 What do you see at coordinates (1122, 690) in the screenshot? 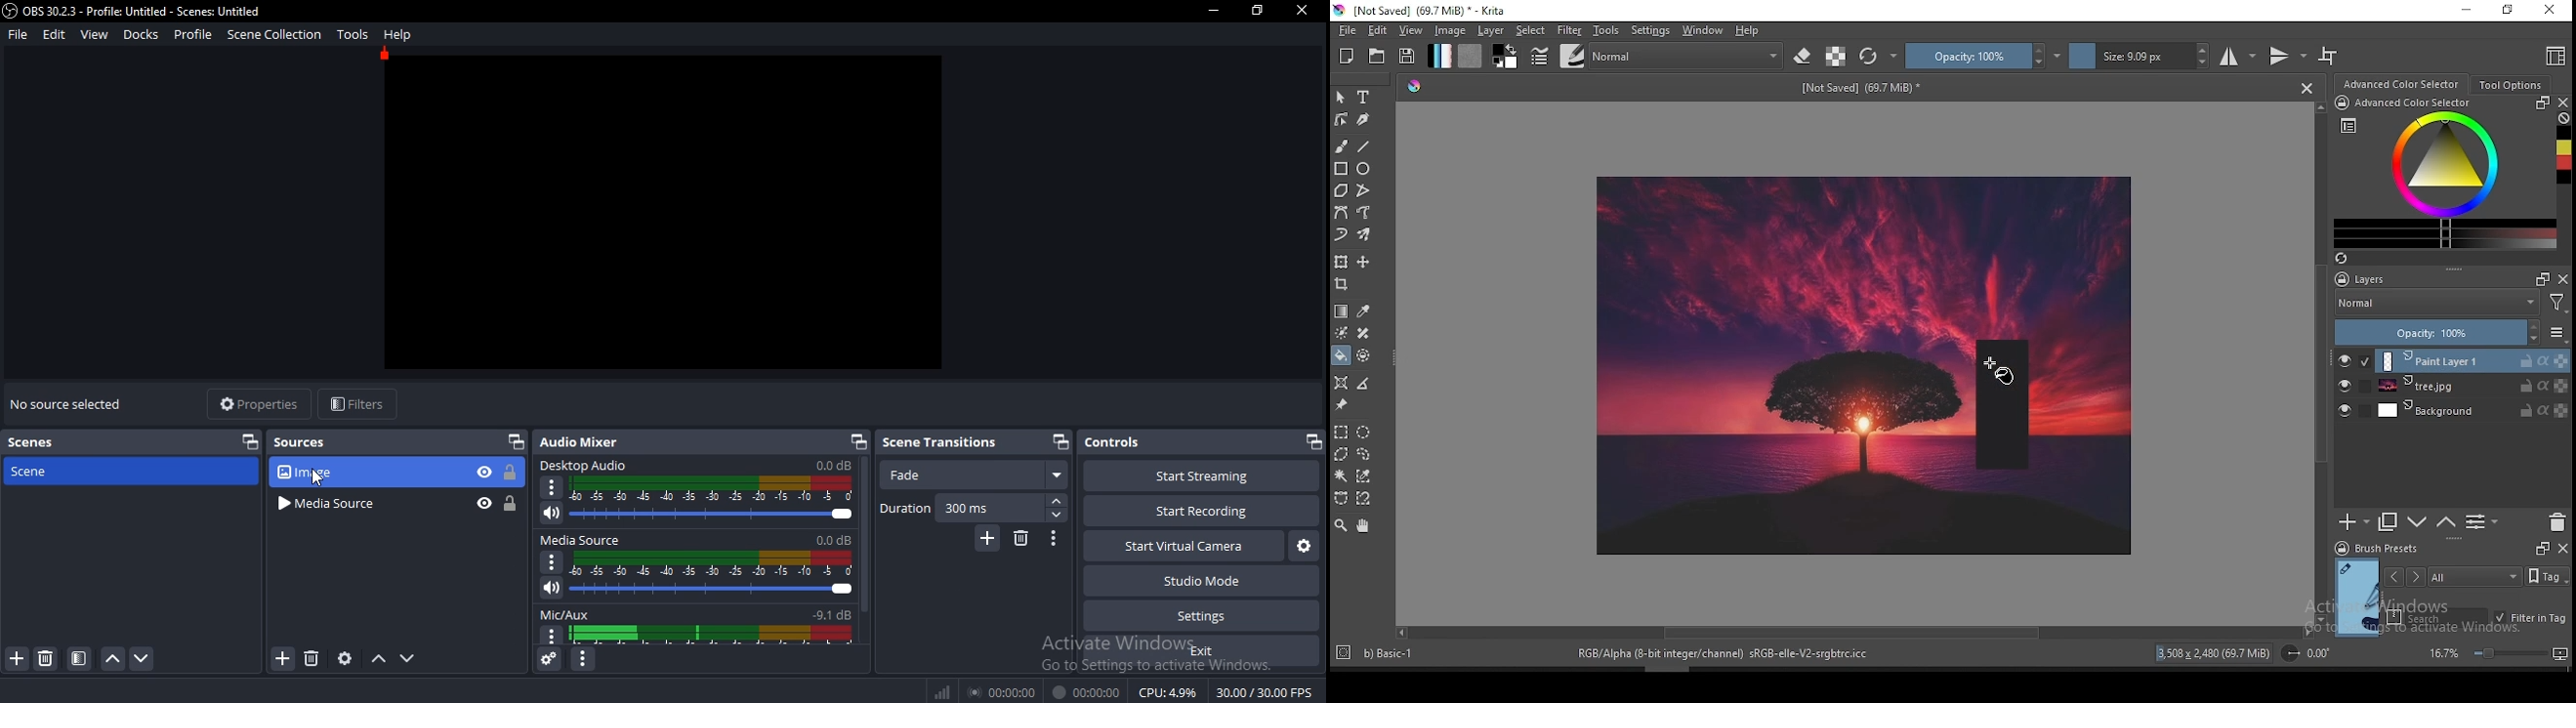
I see `® 00:00:00 00:00:00 CPU:49% 30.00 /30.00 FPS` at bounding box center [1122, 690].